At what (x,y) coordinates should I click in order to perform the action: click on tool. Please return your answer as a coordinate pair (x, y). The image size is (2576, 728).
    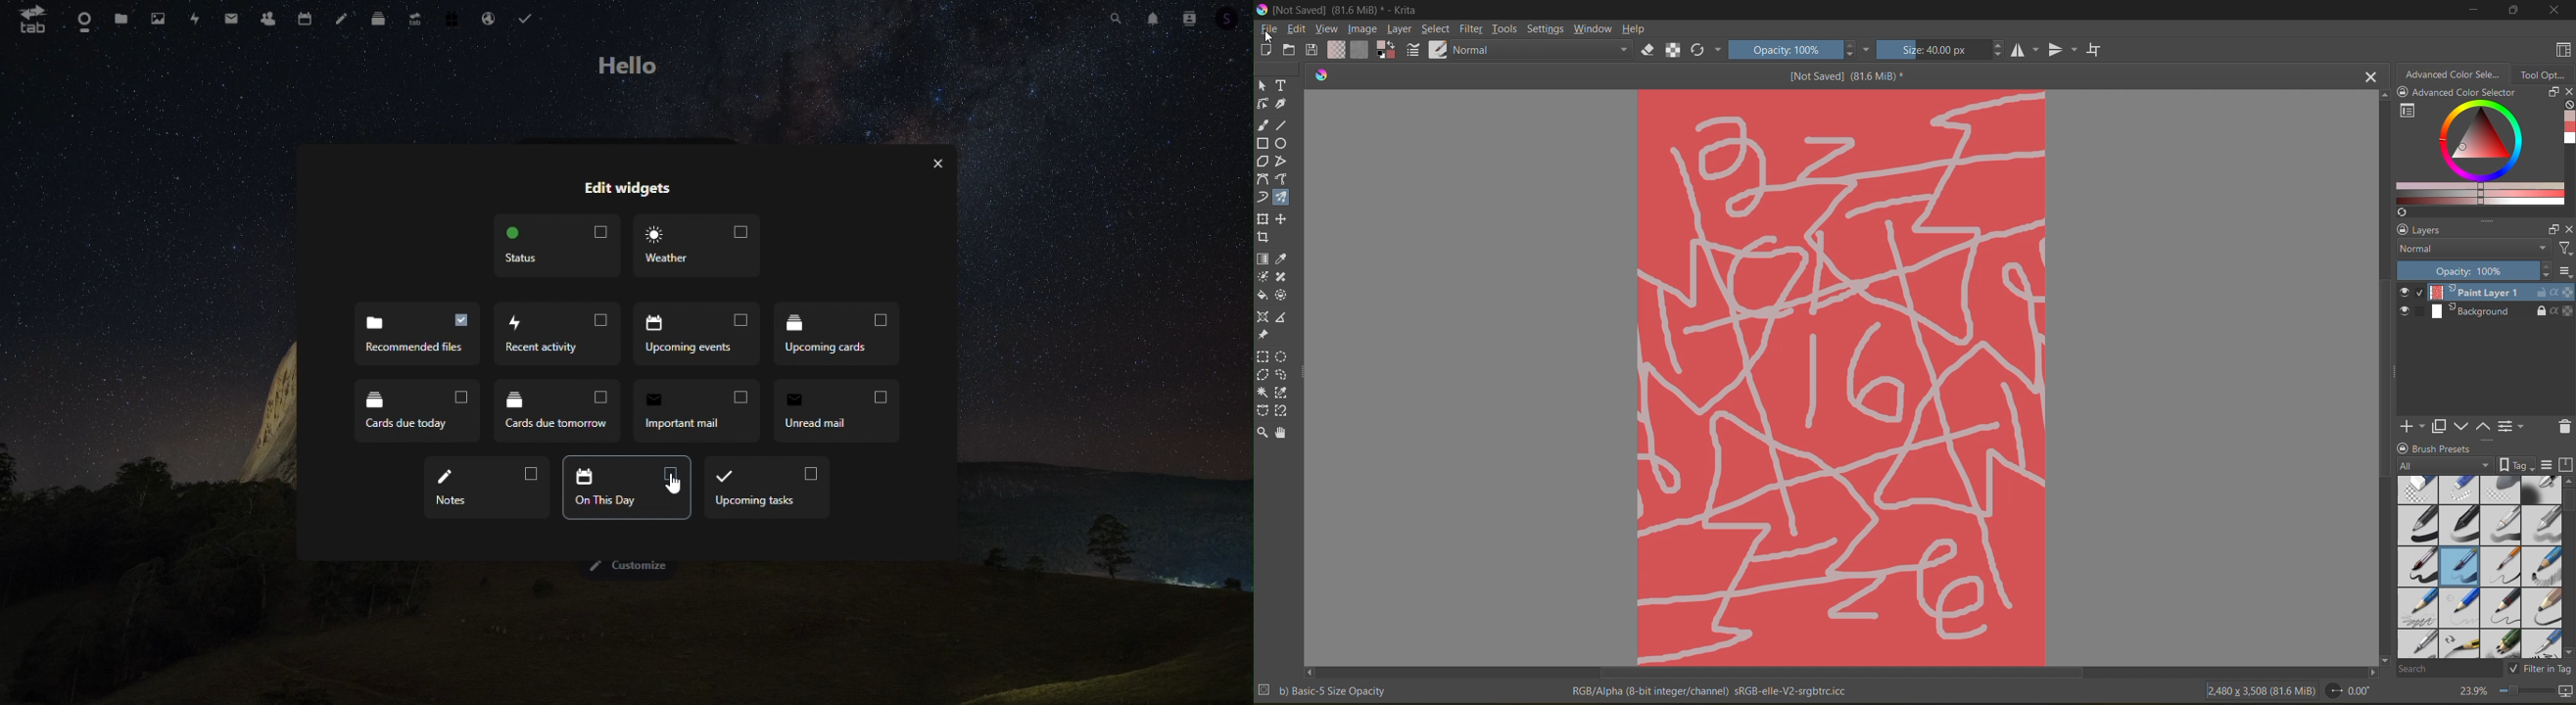
    Looking at the image, I should click on (1263, 335).